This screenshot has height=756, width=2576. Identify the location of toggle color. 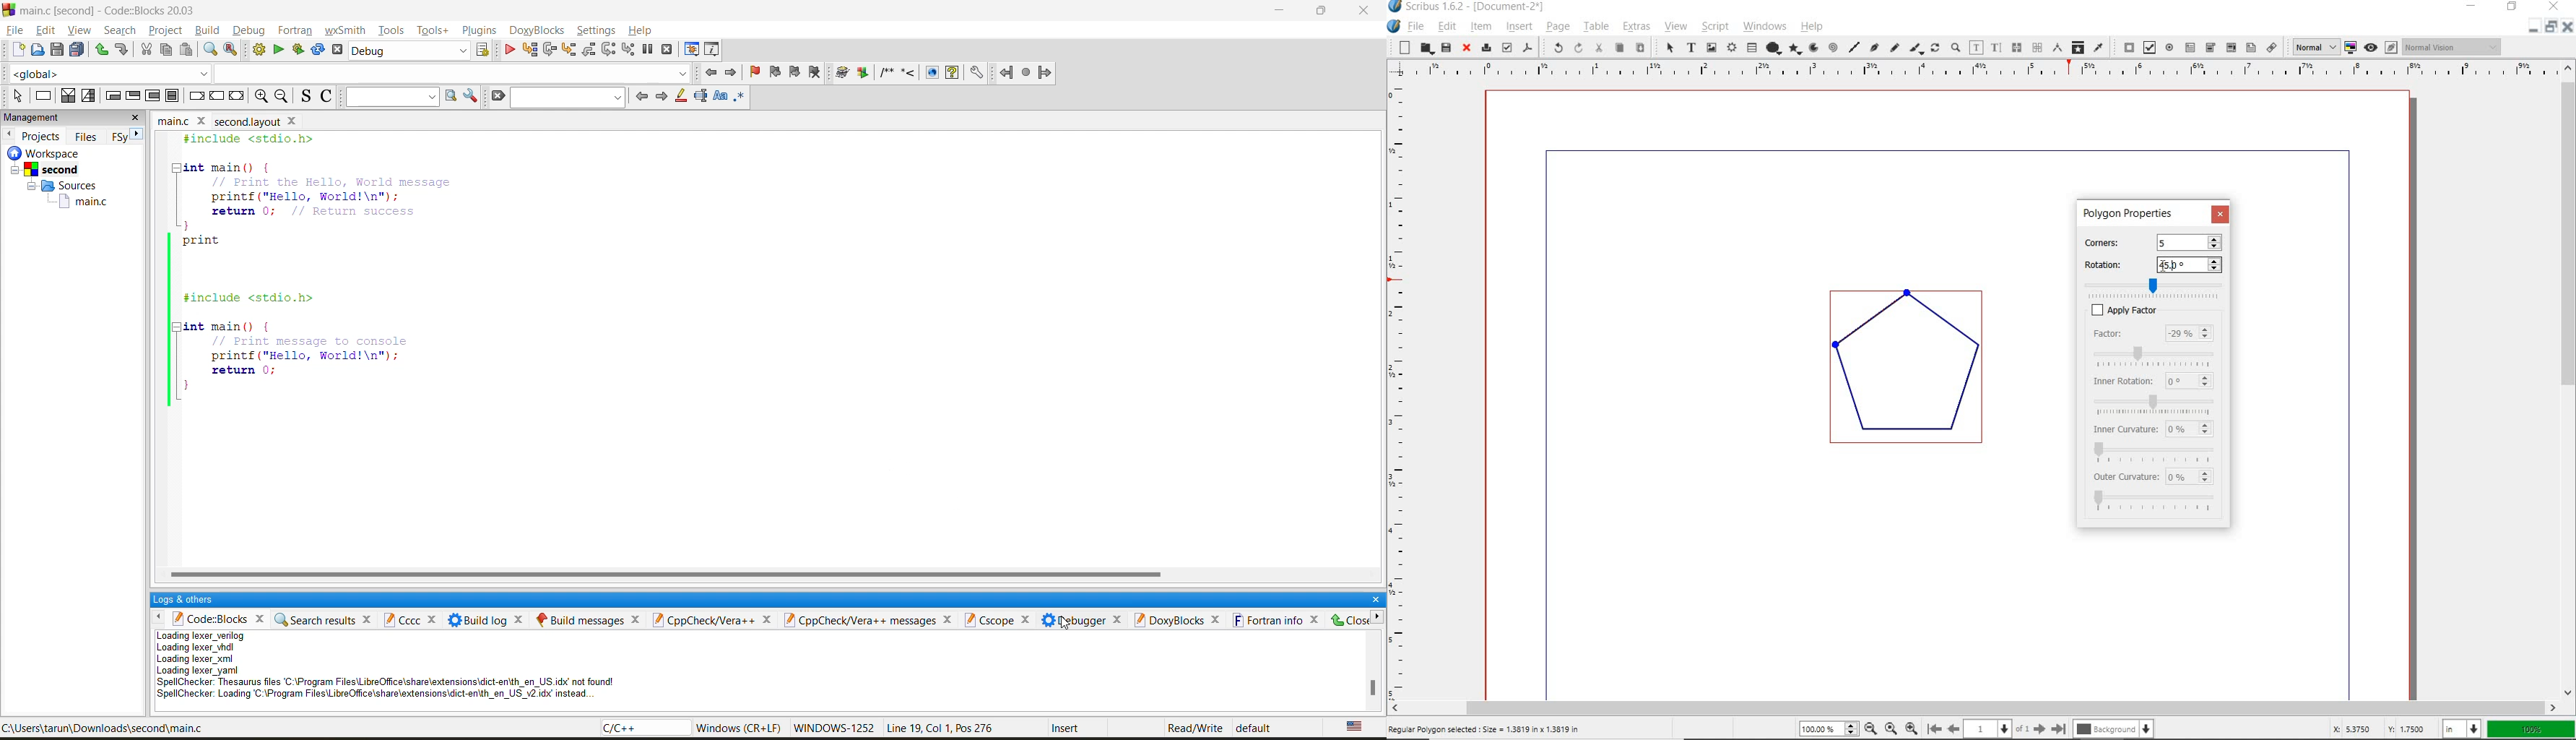
(2352, 47).